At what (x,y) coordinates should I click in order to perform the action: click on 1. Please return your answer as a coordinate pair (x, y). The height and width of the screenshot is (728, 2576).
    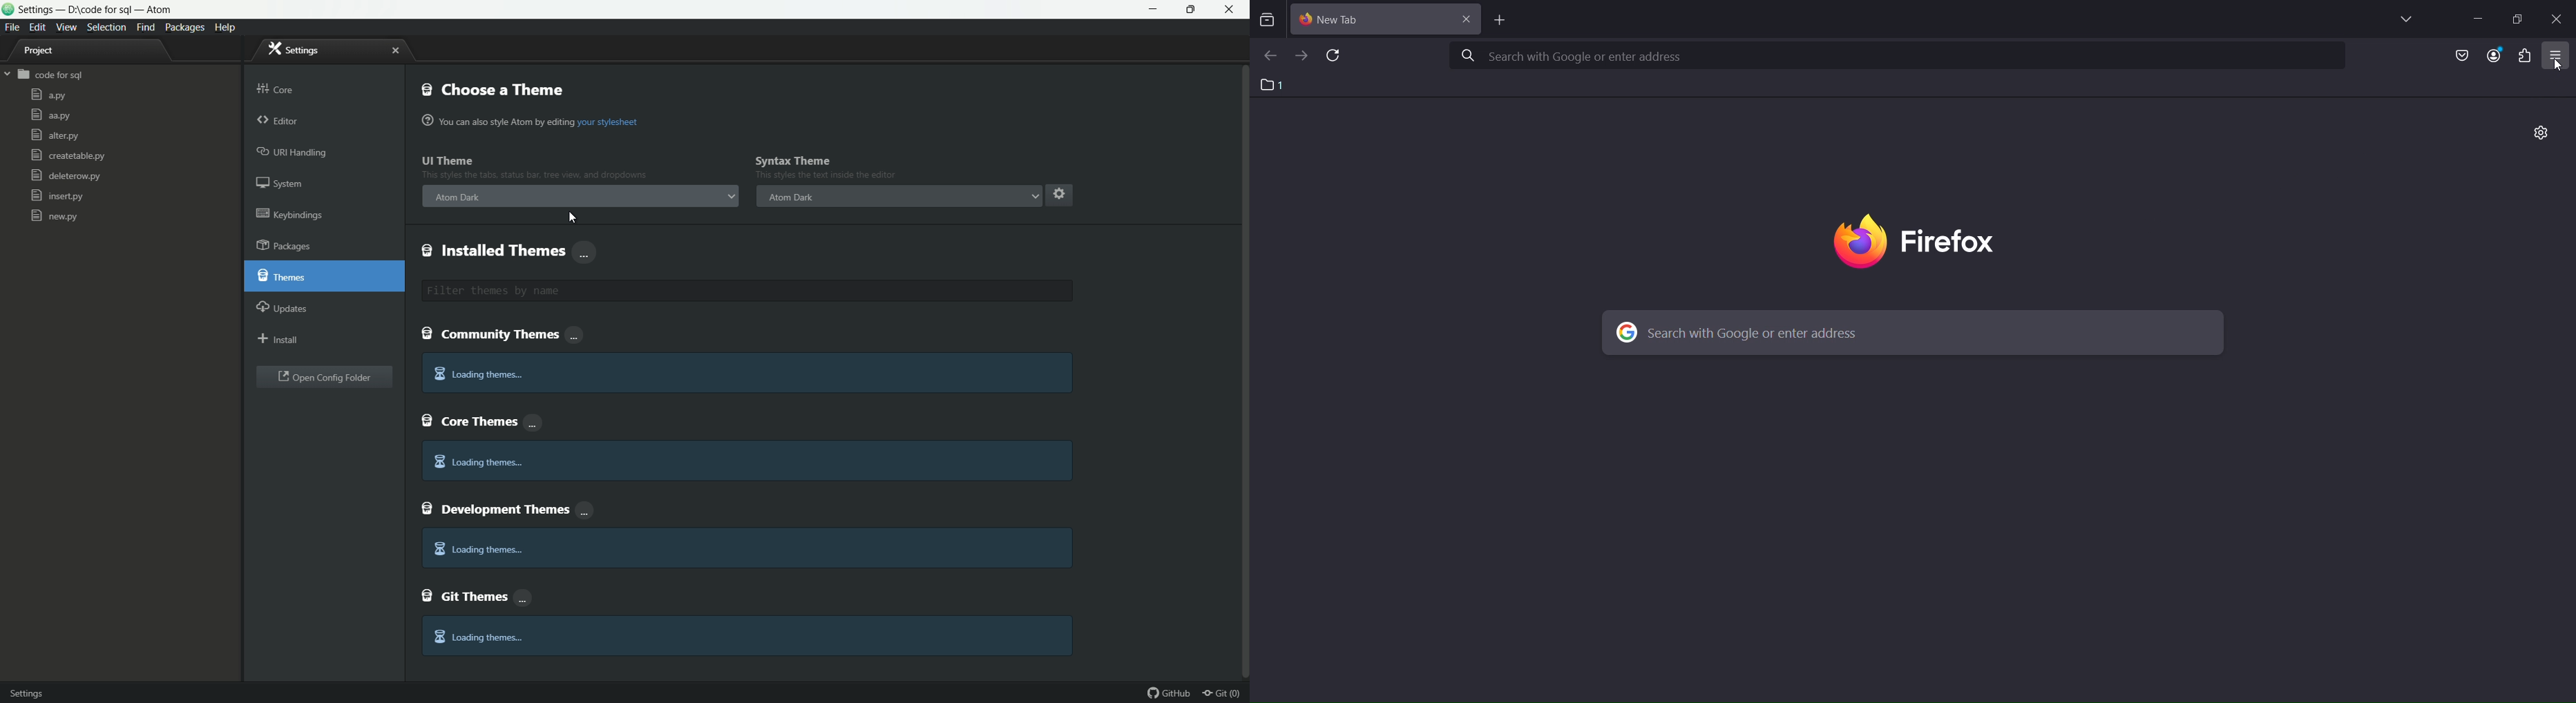
    Looking at the image, I should click on (1277, 85).